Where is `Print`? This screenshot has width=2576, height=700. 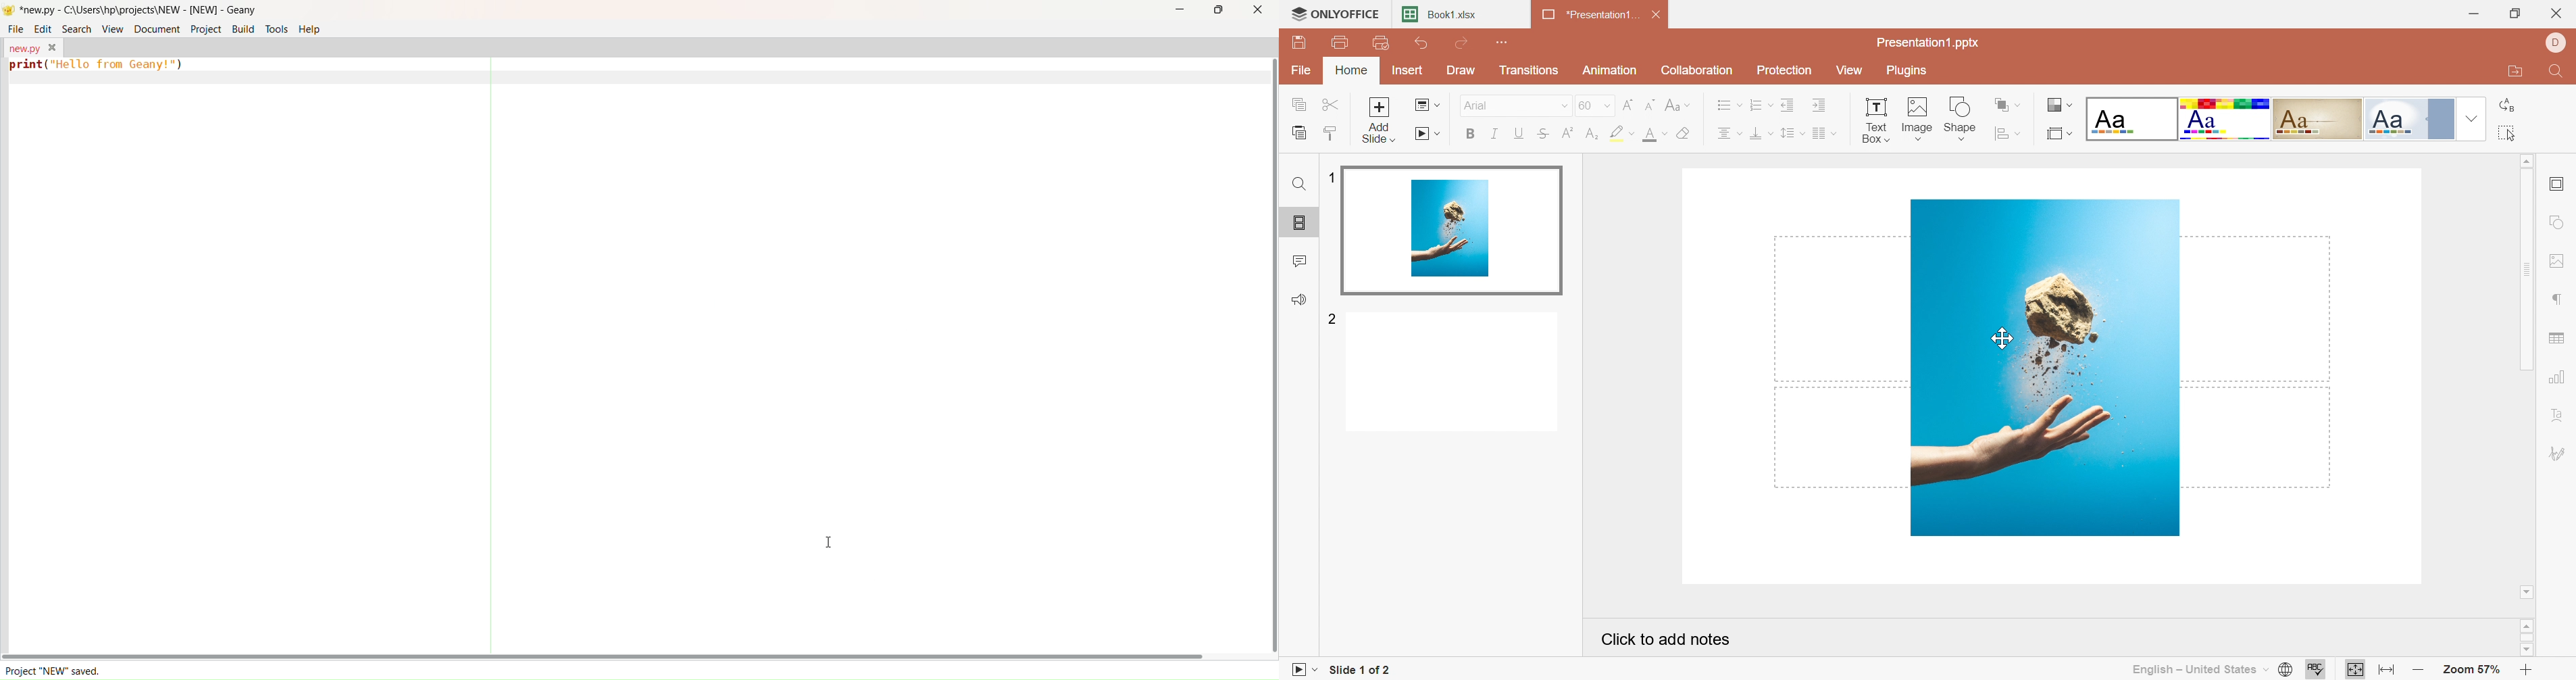
Print is located at coordinates (1340, 42).